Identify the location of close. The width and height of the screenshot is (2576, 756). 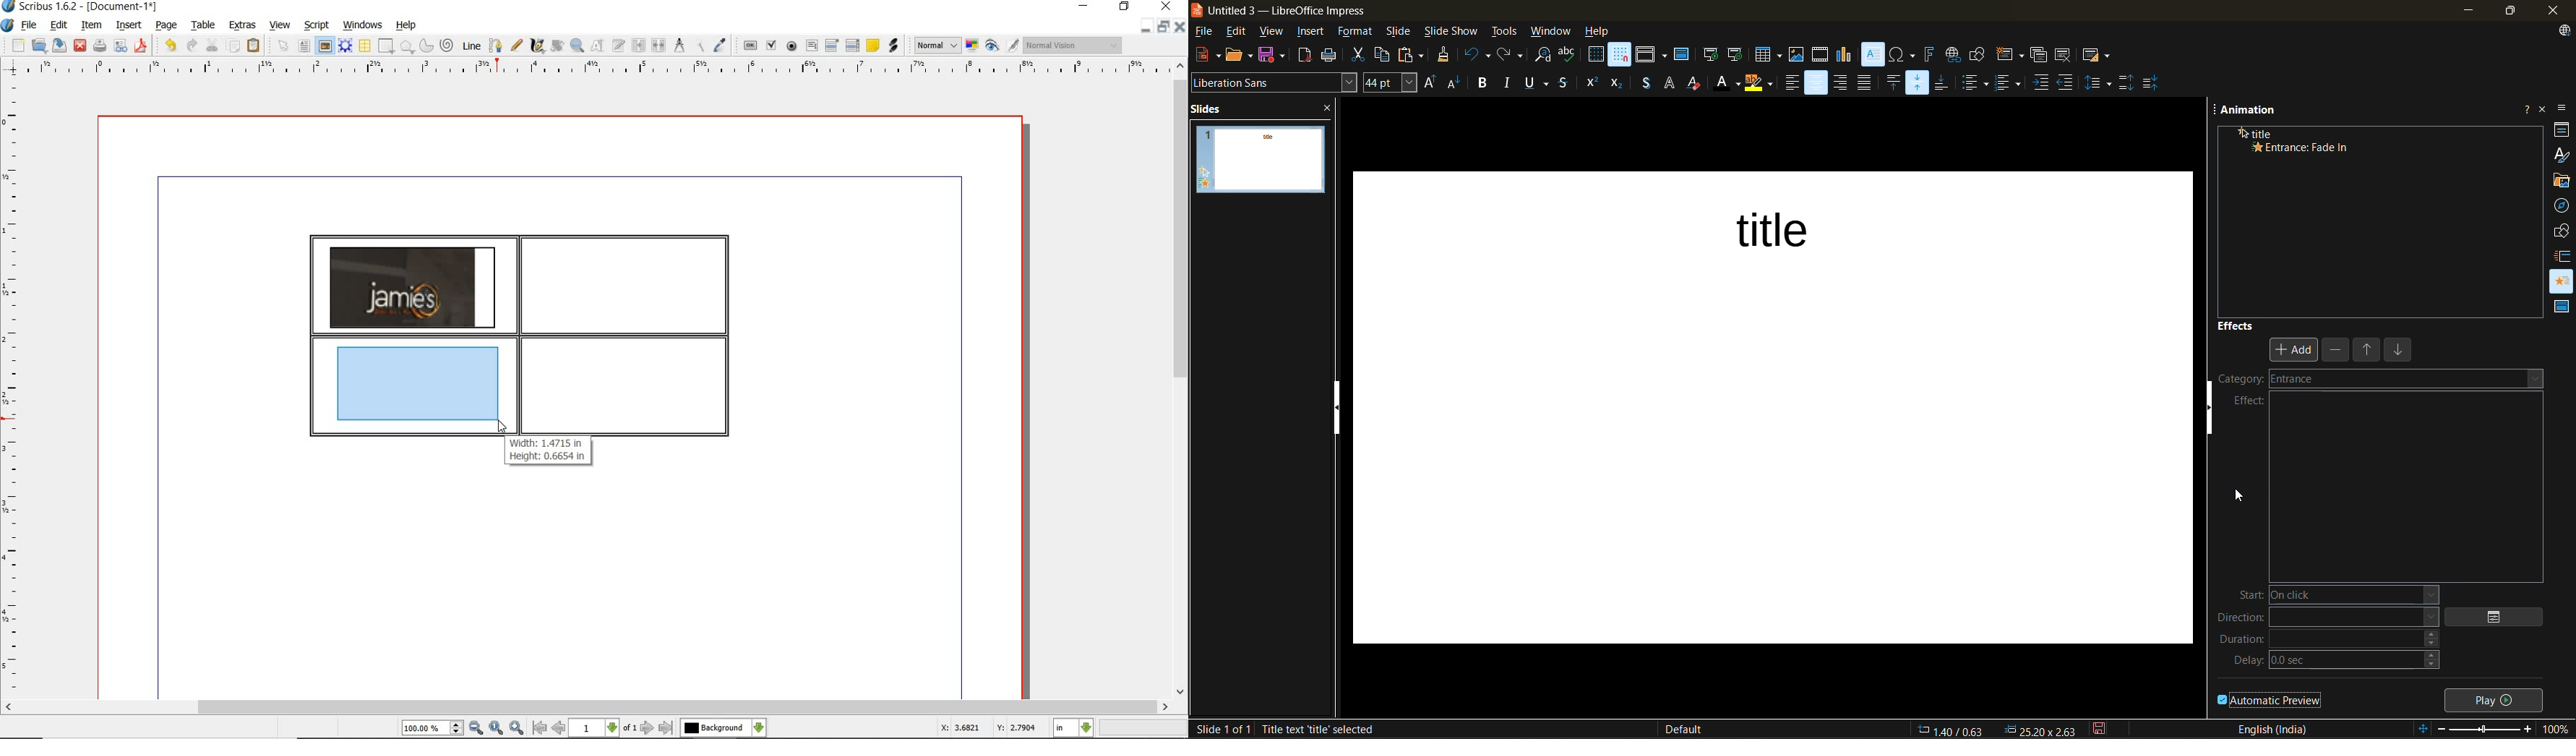
(79, 45).